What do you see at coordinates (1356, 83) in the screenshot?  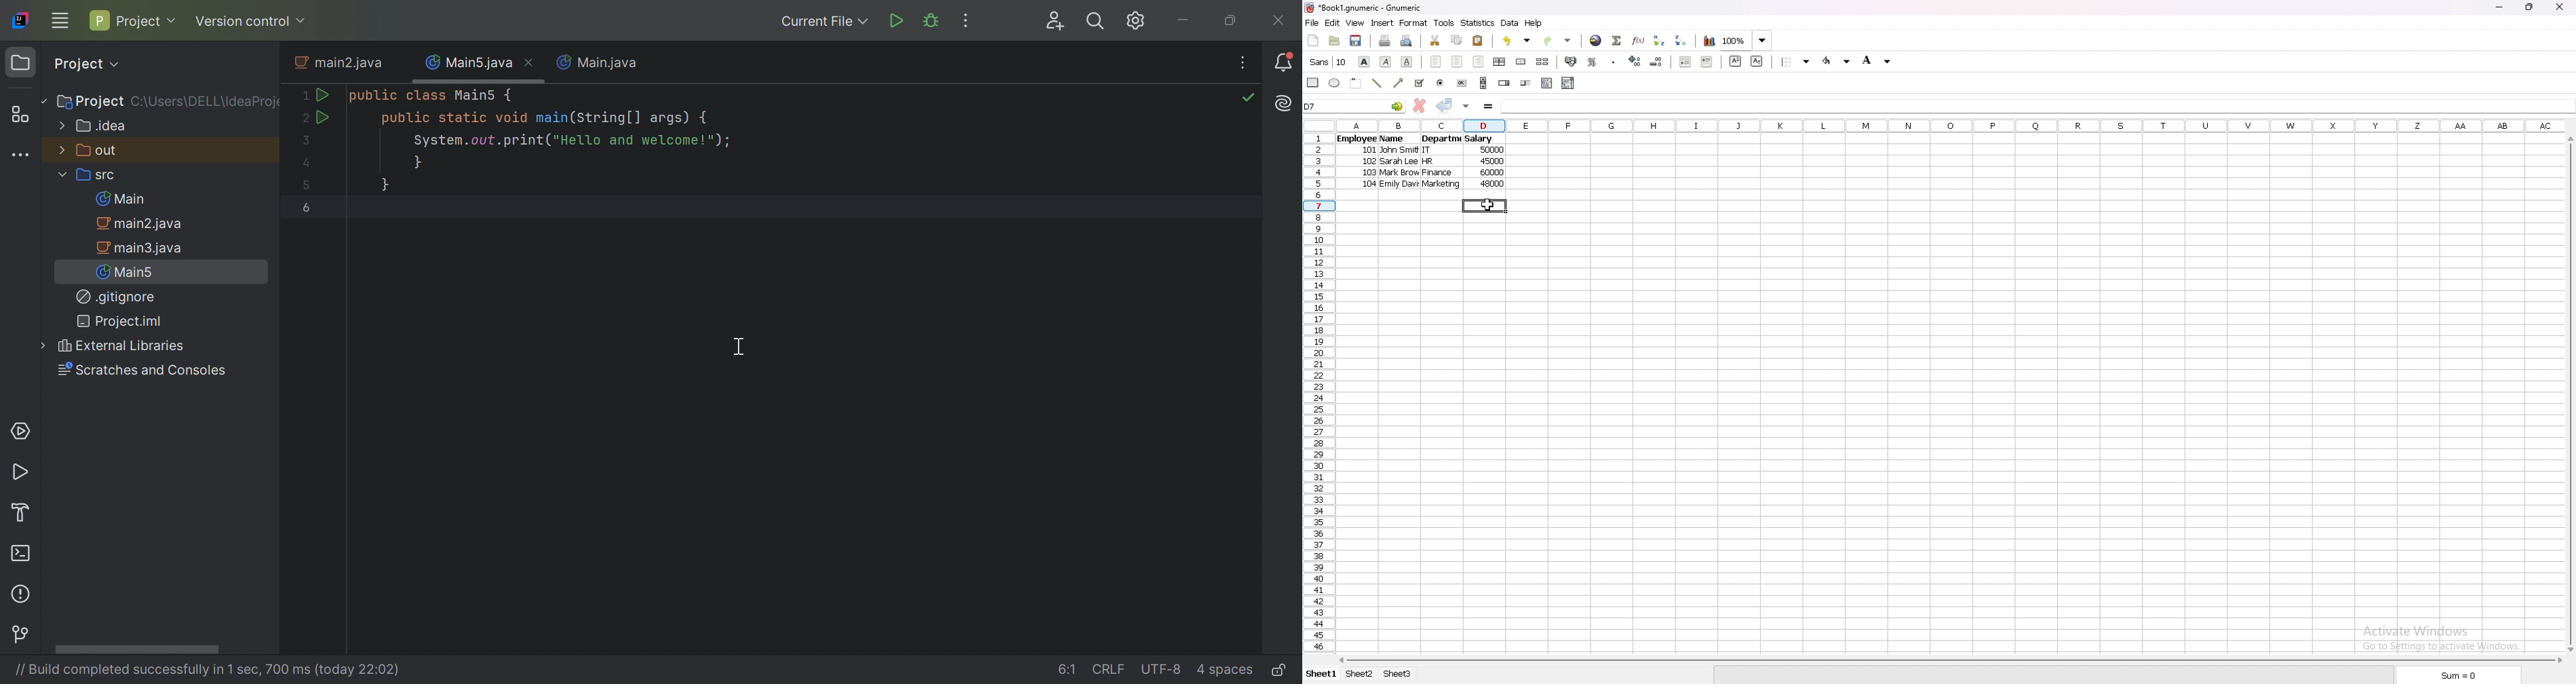 I see `frame` at bounding box center [1356, 83].